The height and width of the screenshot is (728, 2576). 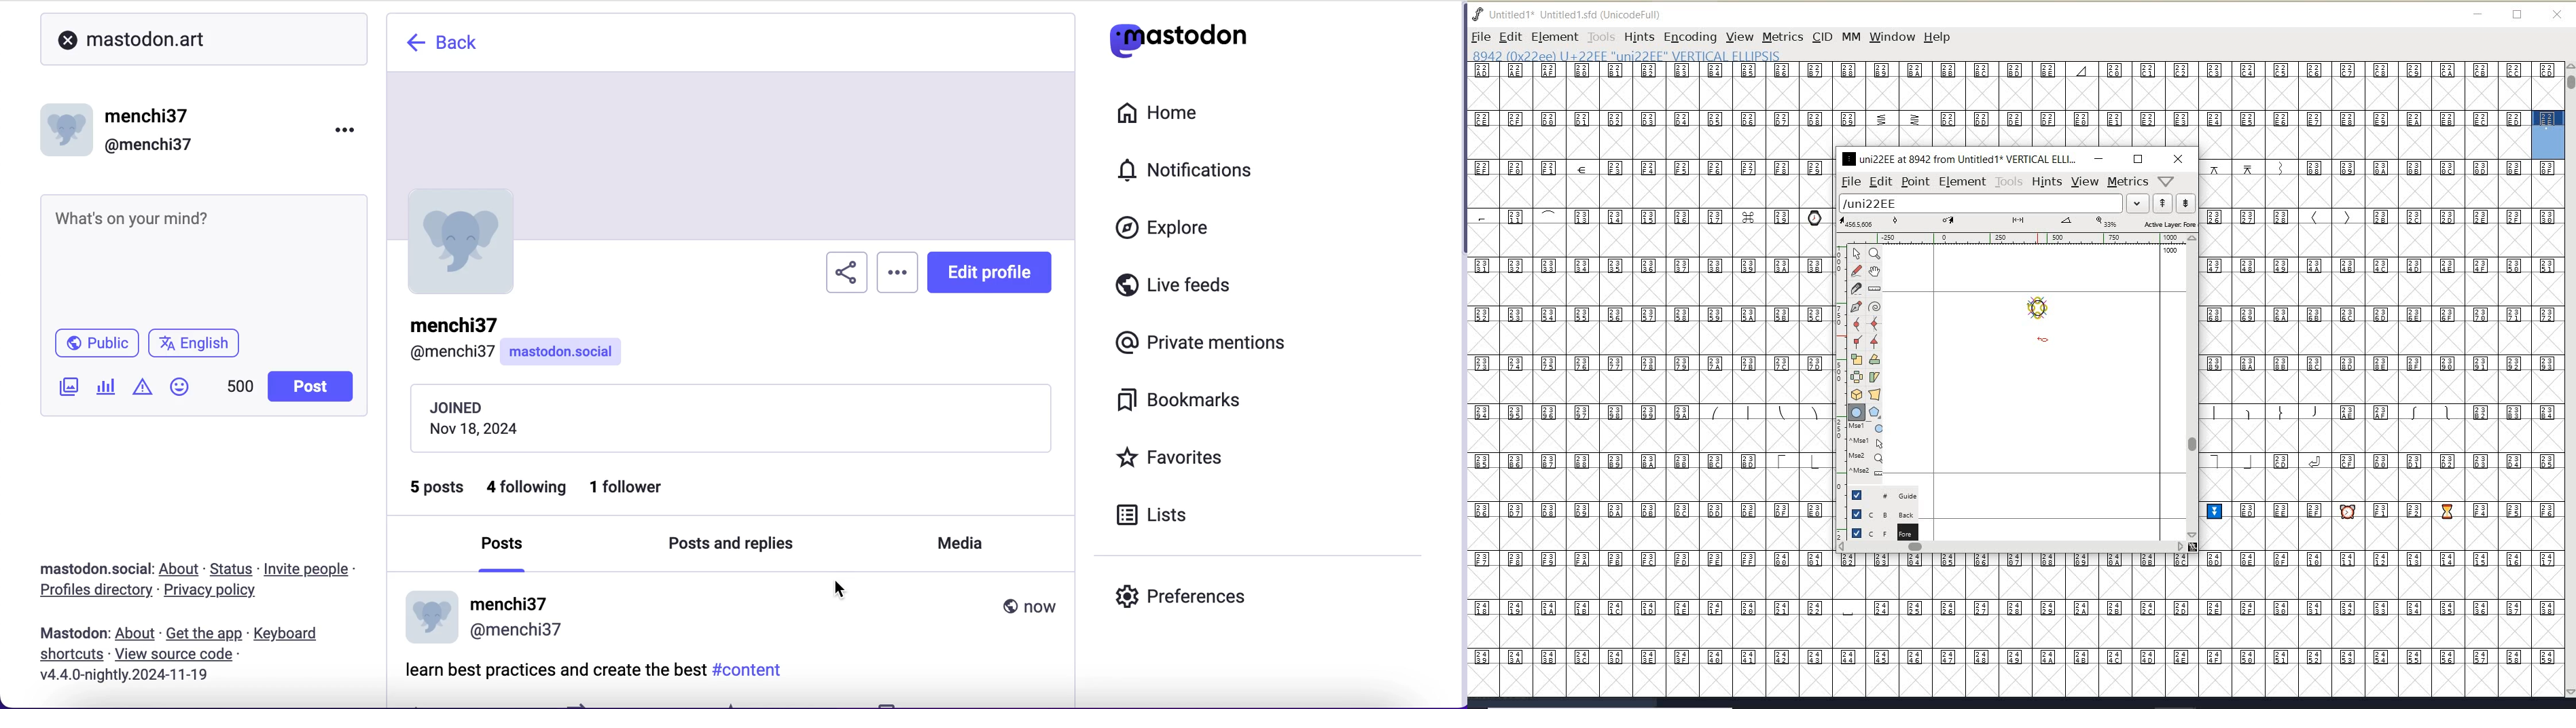 I want to click on posts, so click(x=503, y=546).